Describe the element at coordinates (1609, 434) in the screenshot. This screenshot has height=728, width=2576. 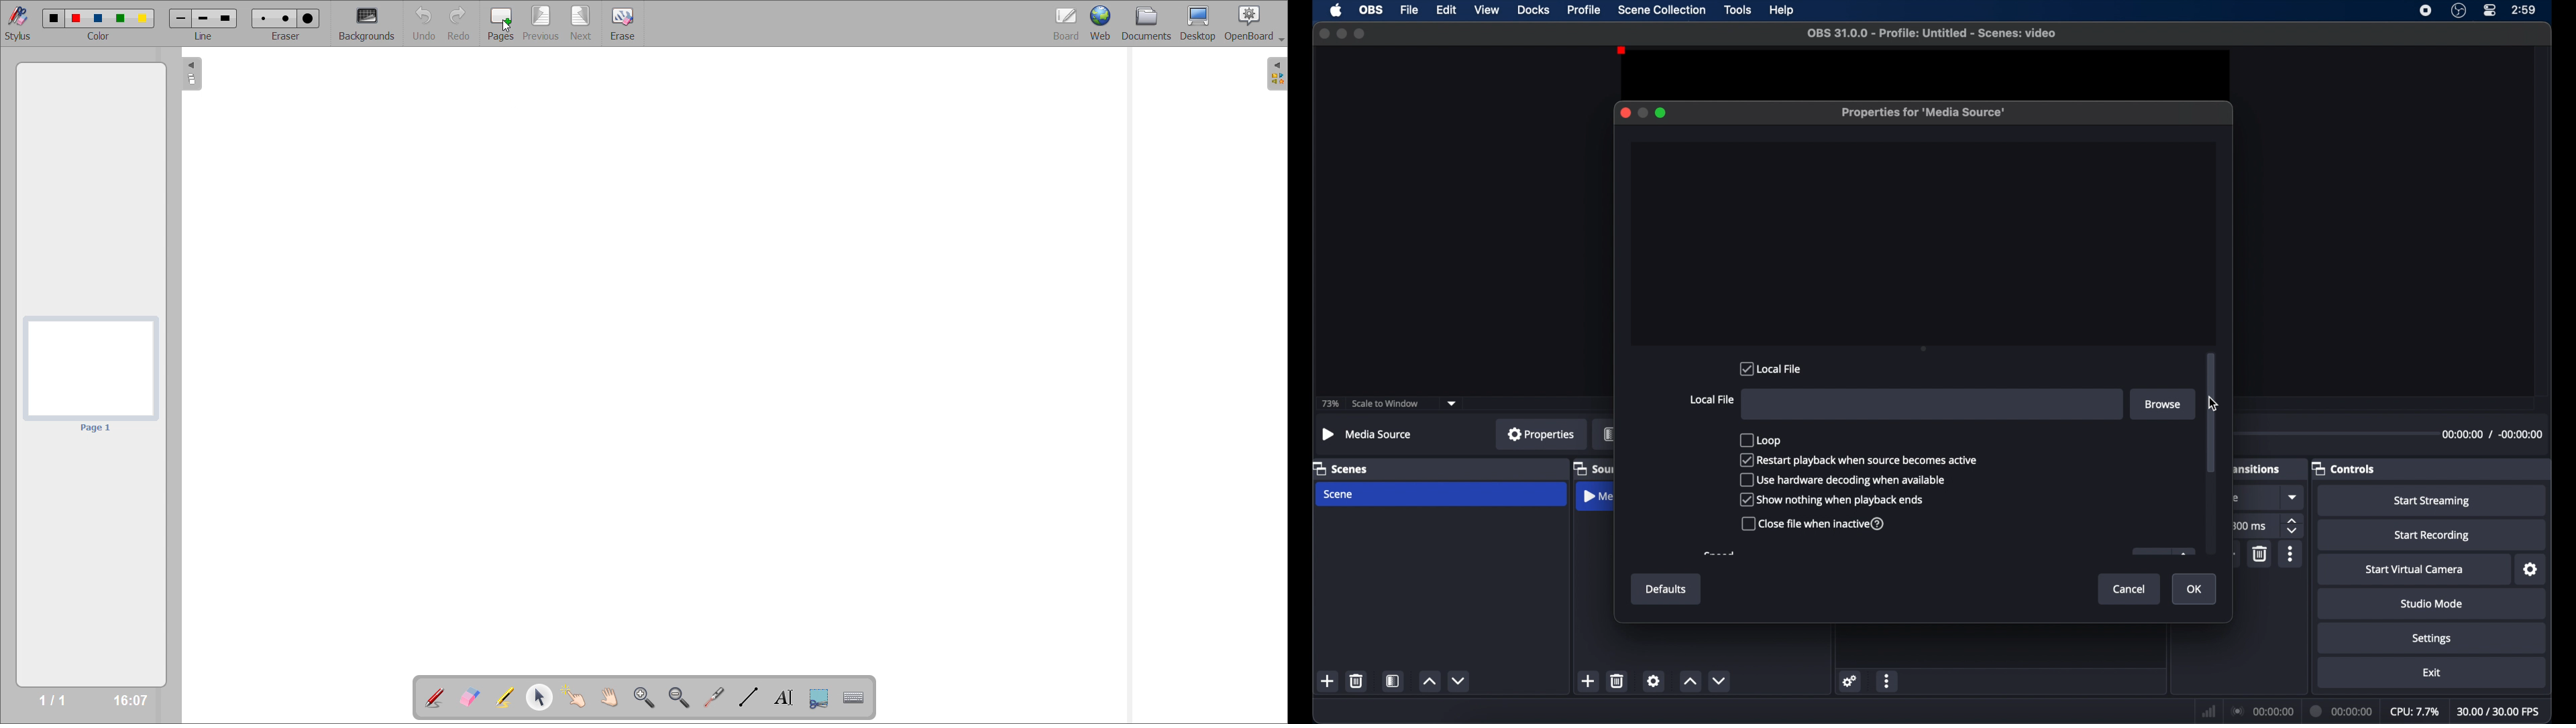
I see `obscure label` at that location.